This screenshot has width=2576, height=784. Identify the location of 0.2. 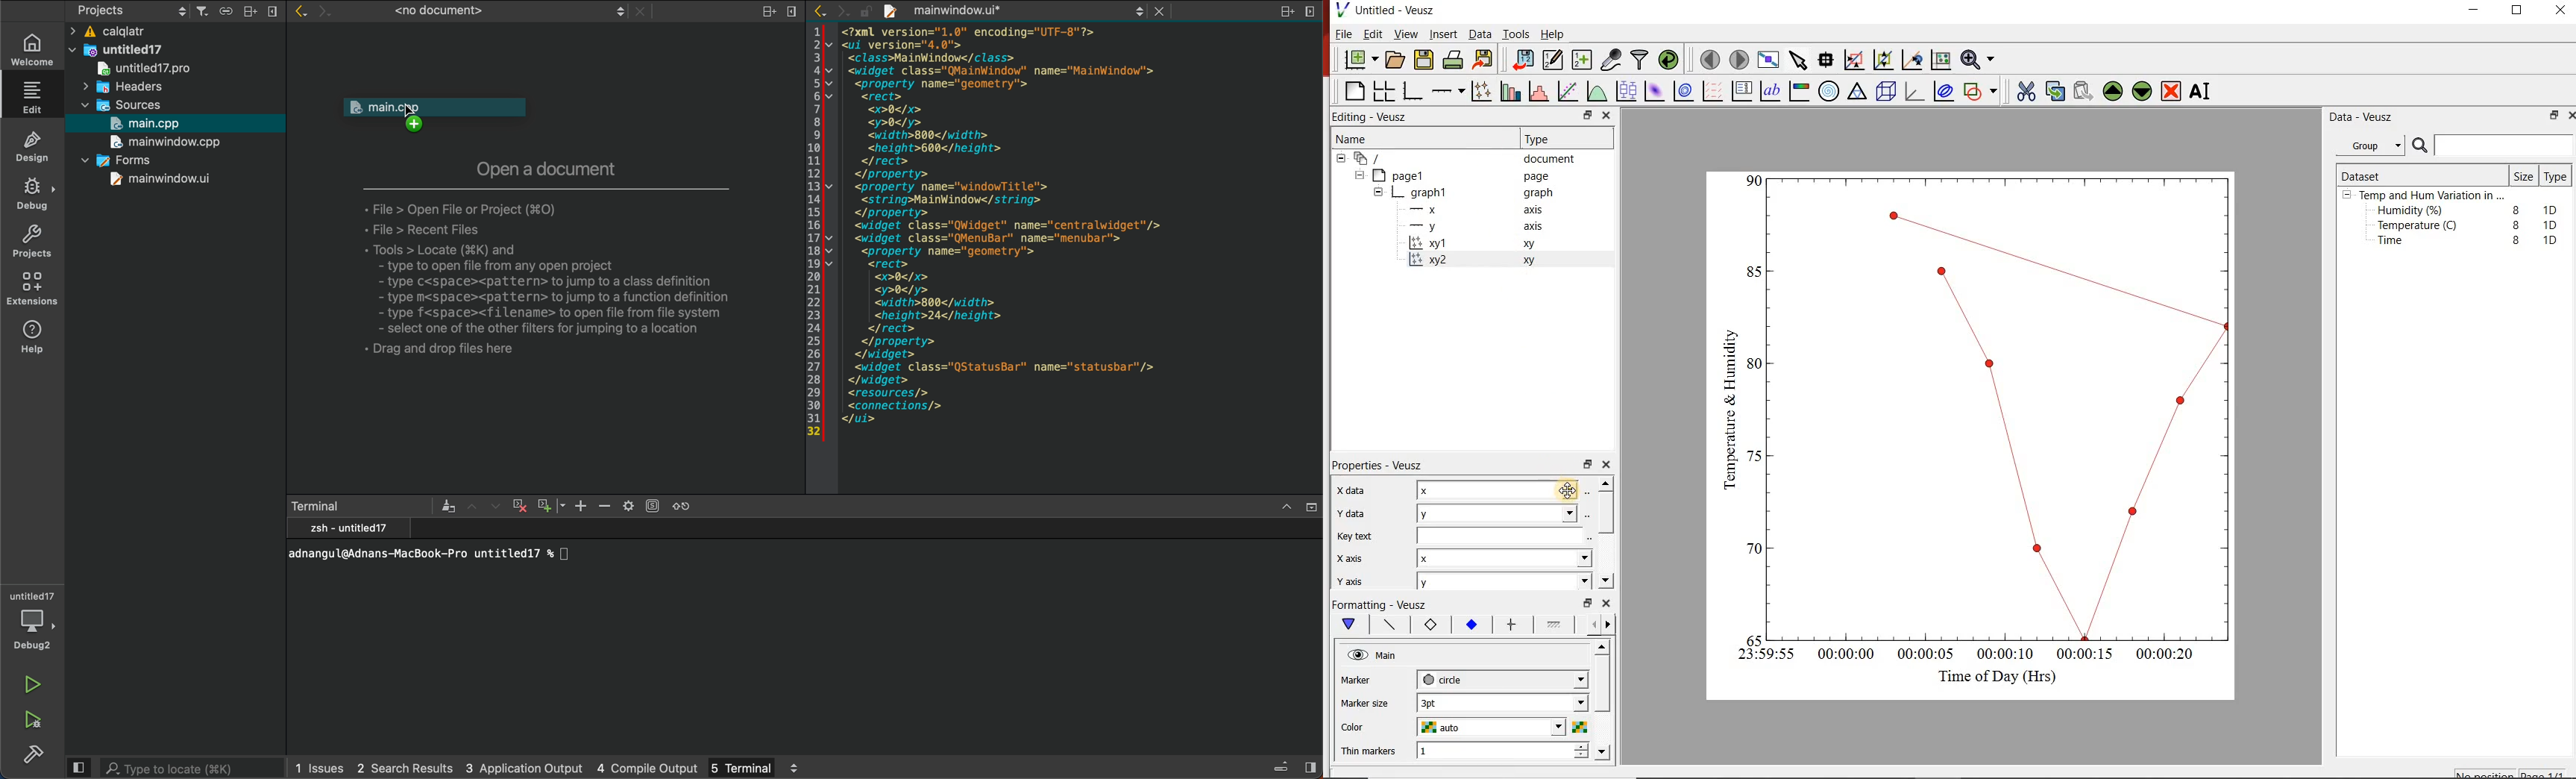
(1750, 548).